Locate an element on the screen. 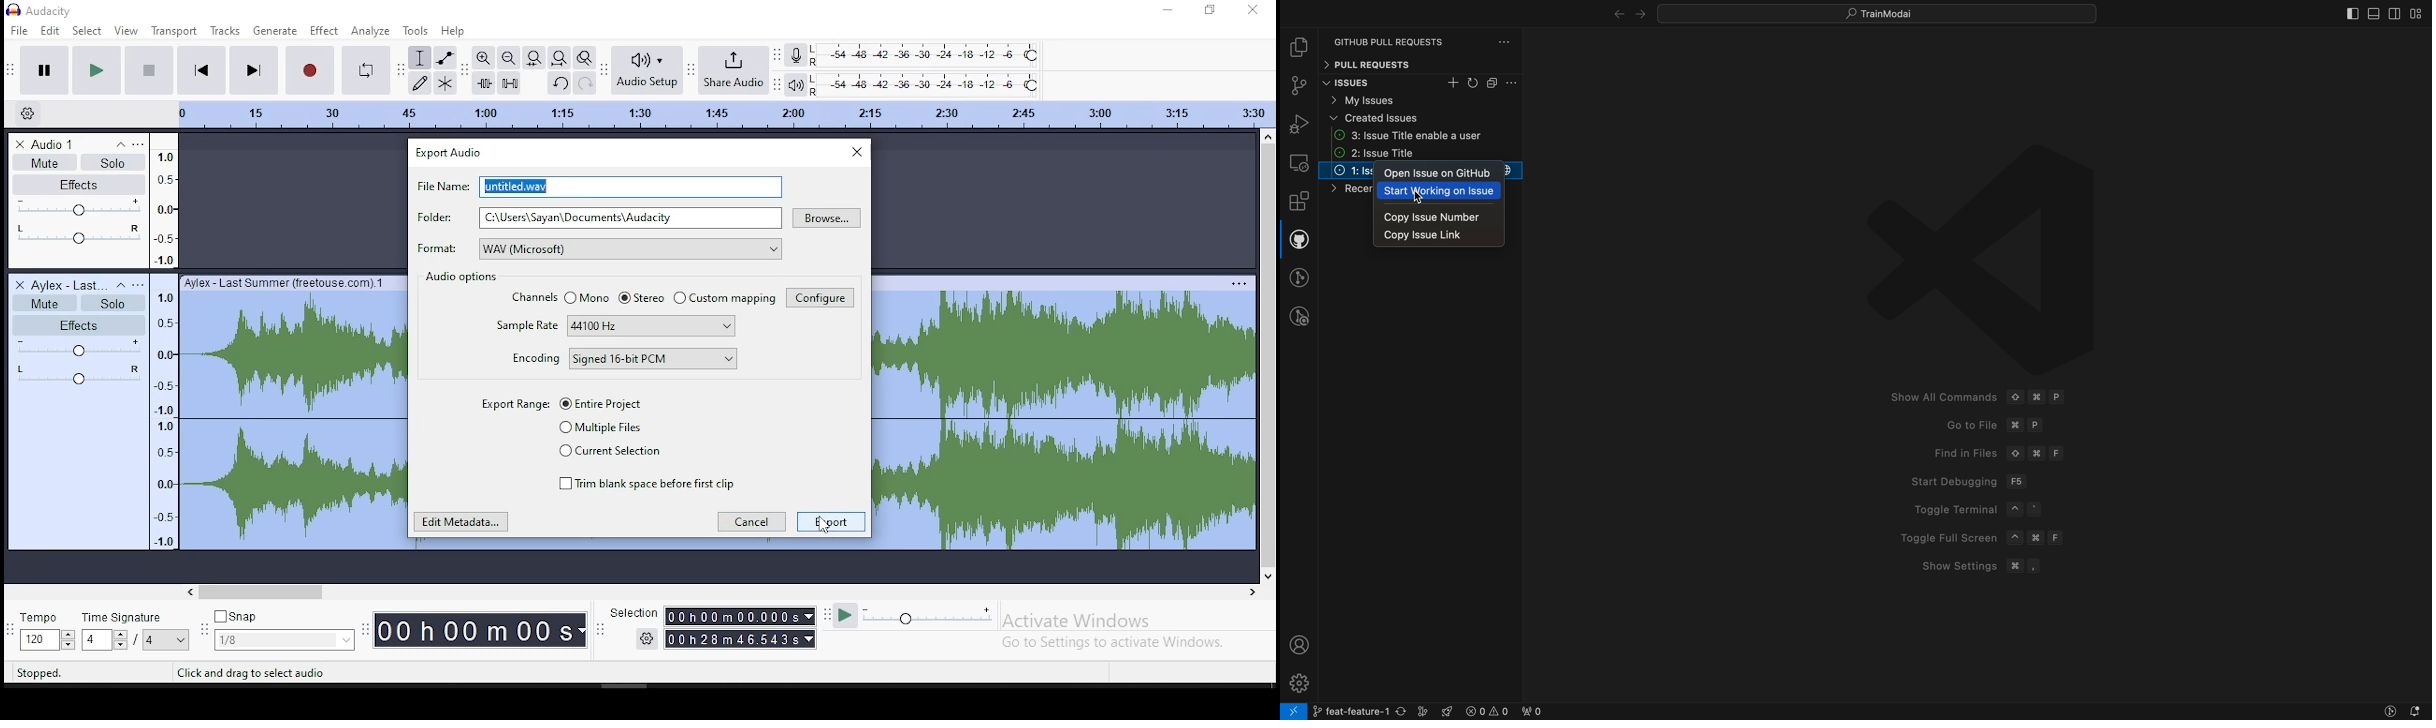 The width and height of the screenshot is (2436, 728). scroll bar is located at coordinates (732, 589).